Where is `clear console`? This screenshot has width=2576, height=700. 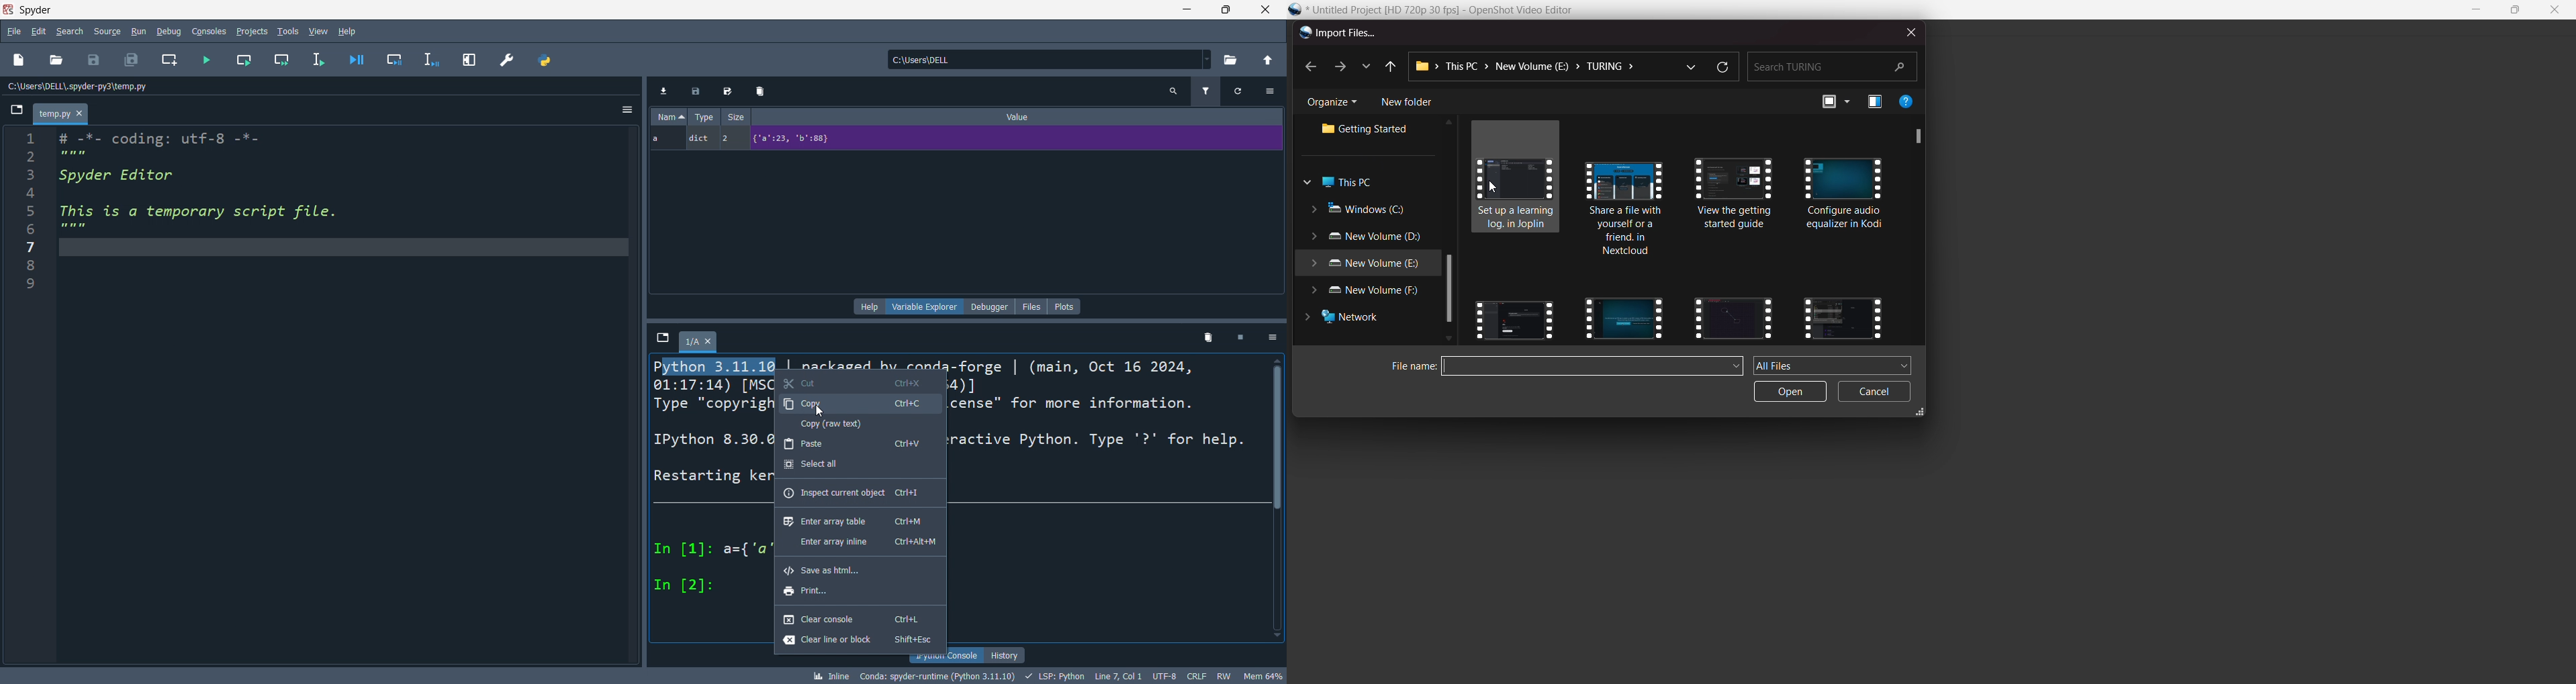
clear console is located at coordinates (857, 620).